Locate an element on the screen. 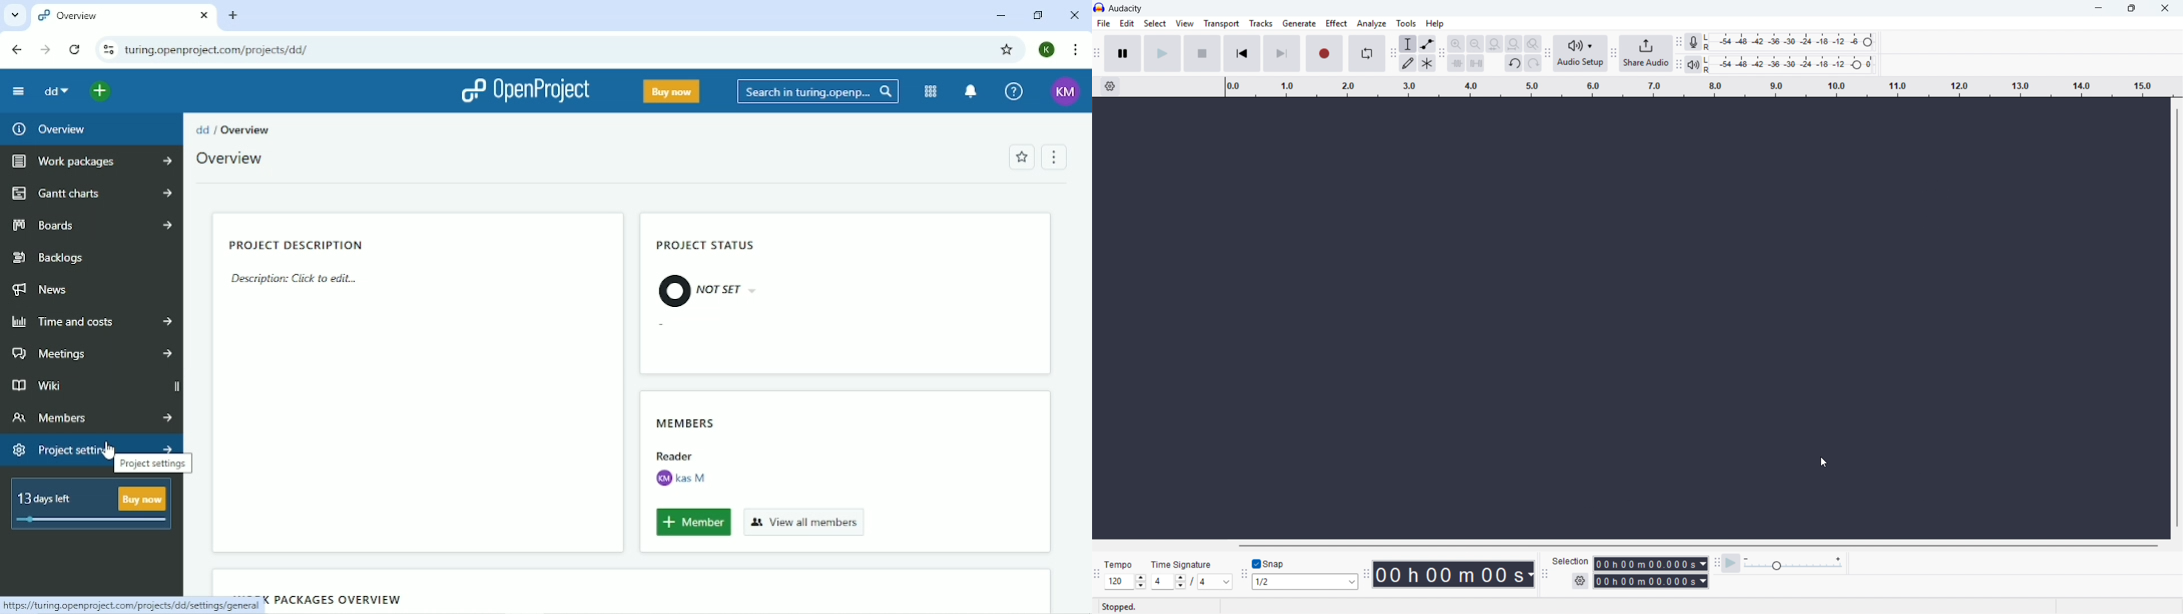 This screenshot has width=2184, height=616. play is located at coordinates (1162, 53).